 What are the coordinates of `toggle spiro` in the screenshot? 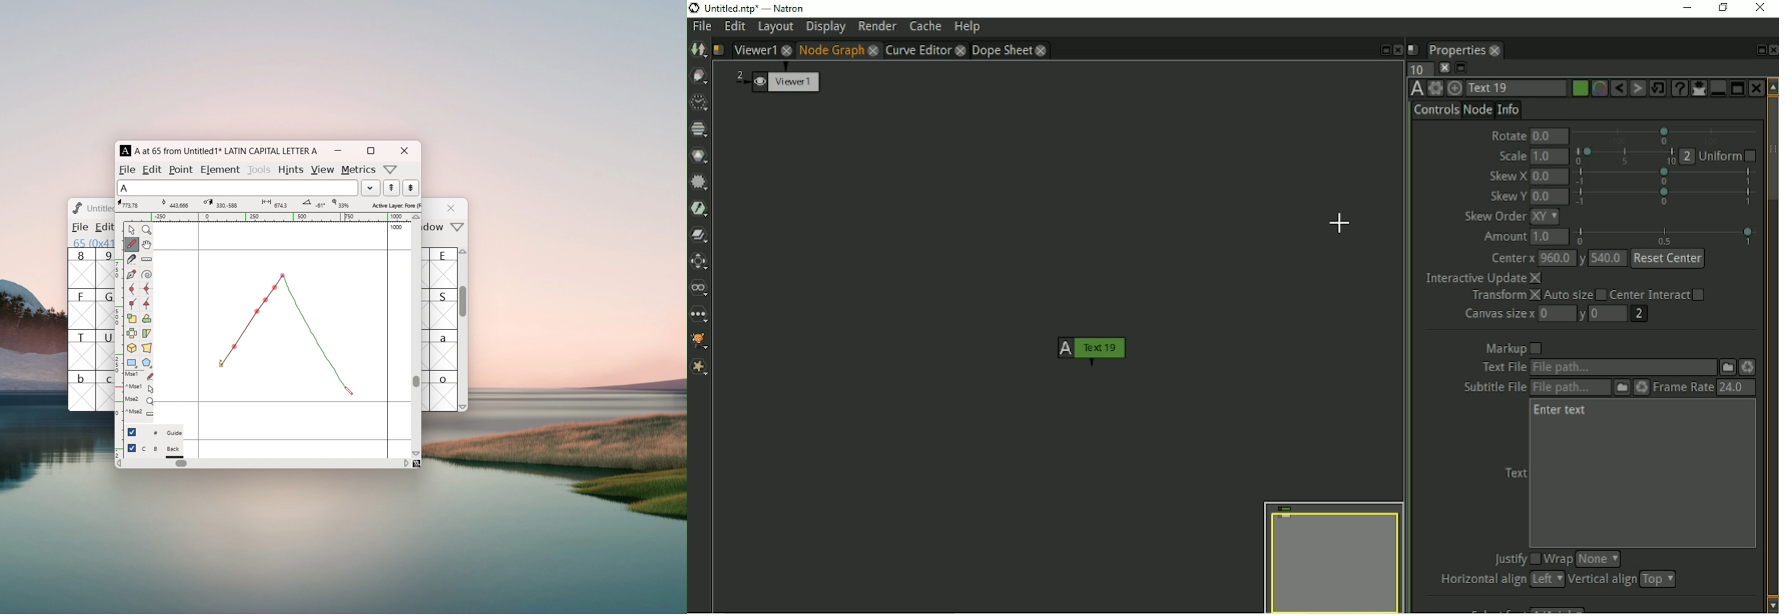 It's located at (147, 275).